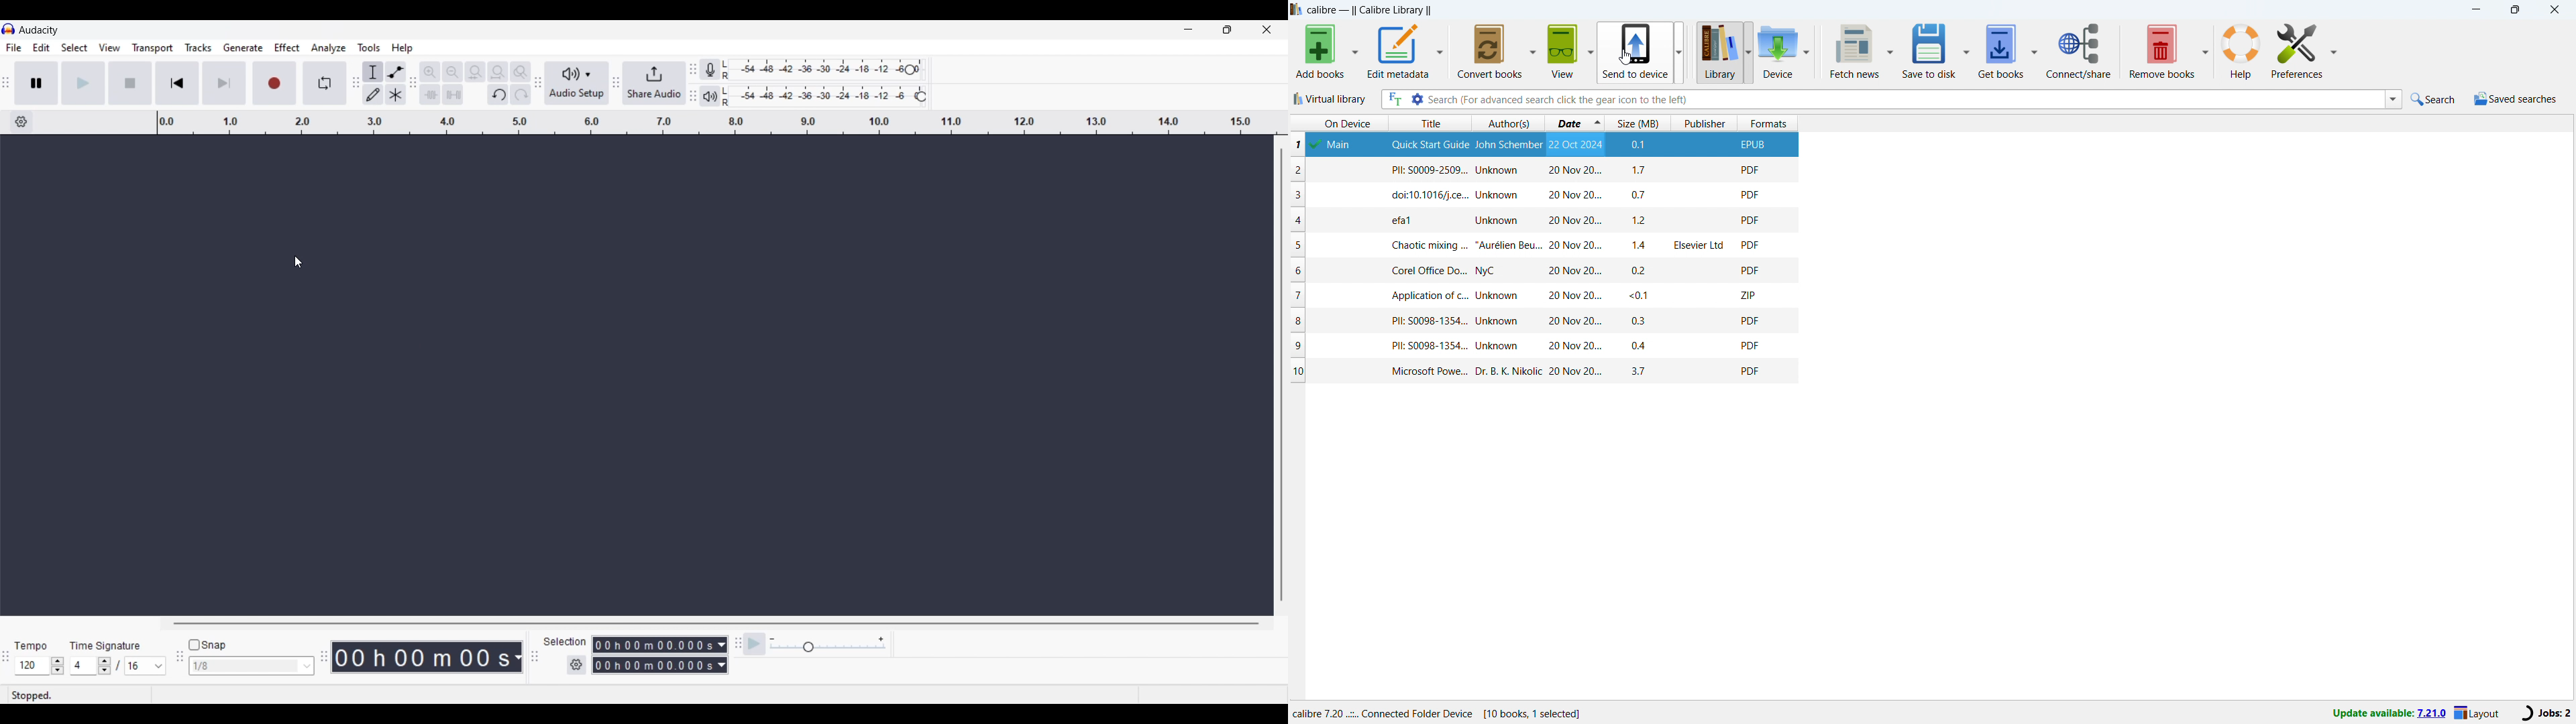  I want to click on Recording level, so click(822, 70).